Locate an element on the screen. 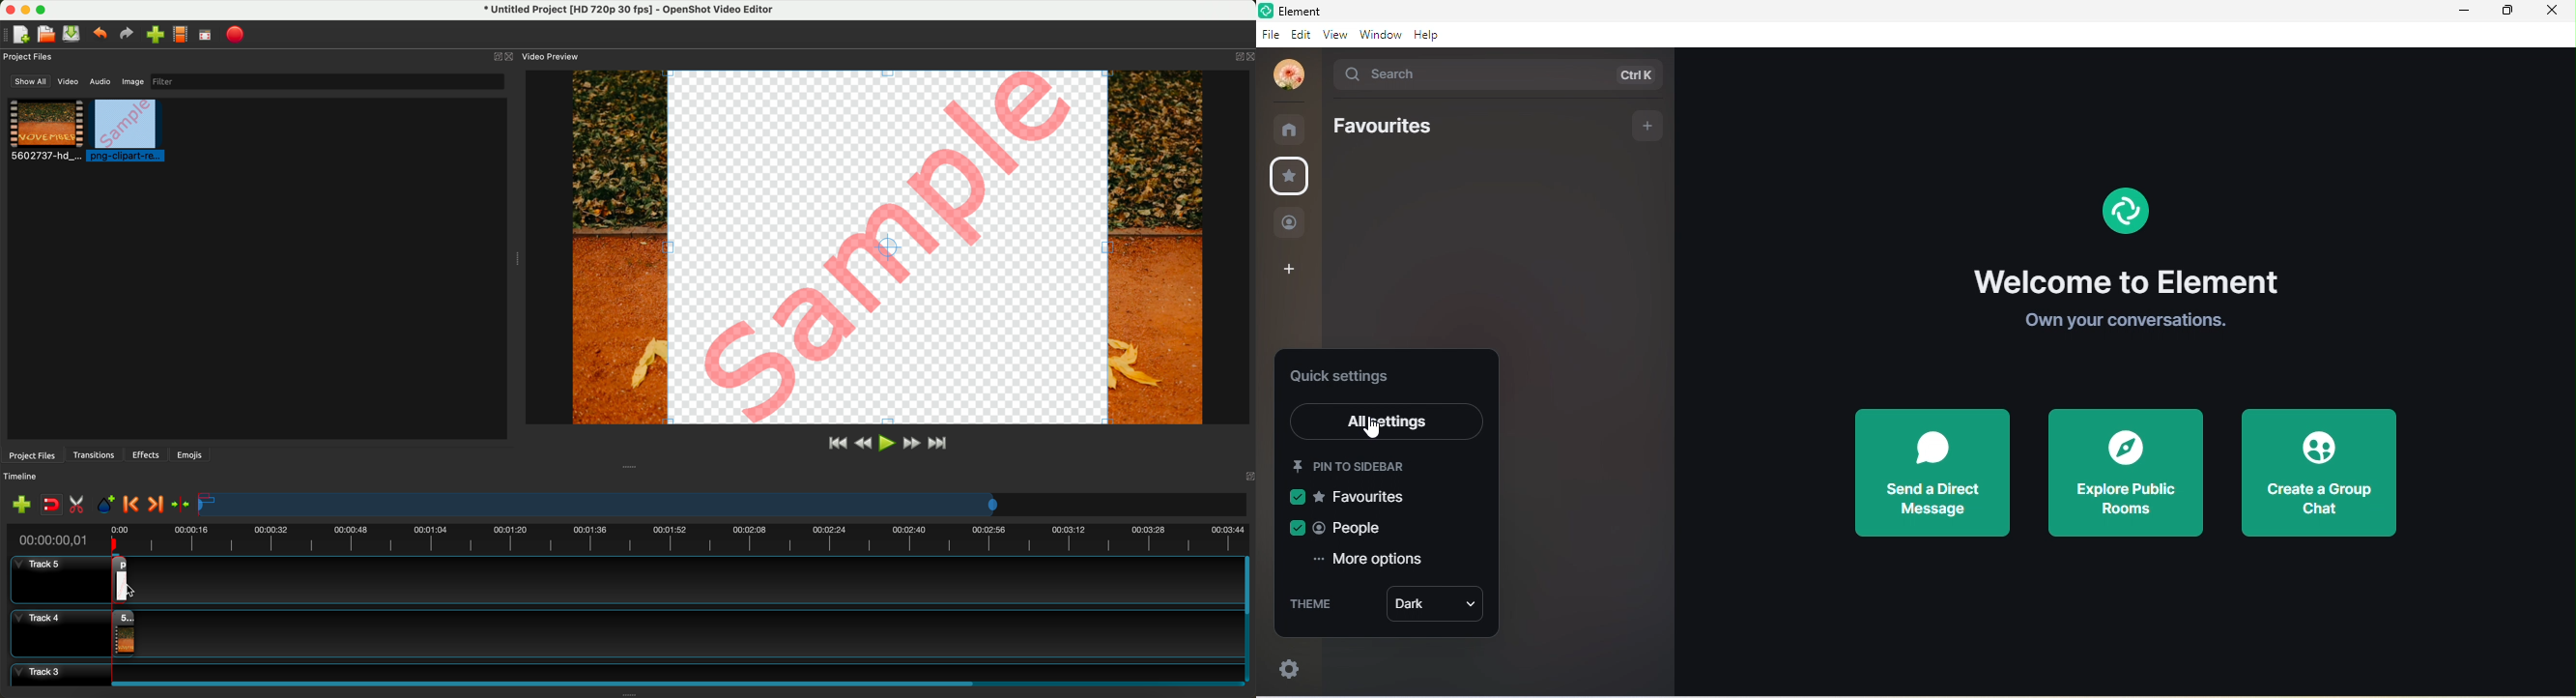  timeline is located at coordinates (724, 506).